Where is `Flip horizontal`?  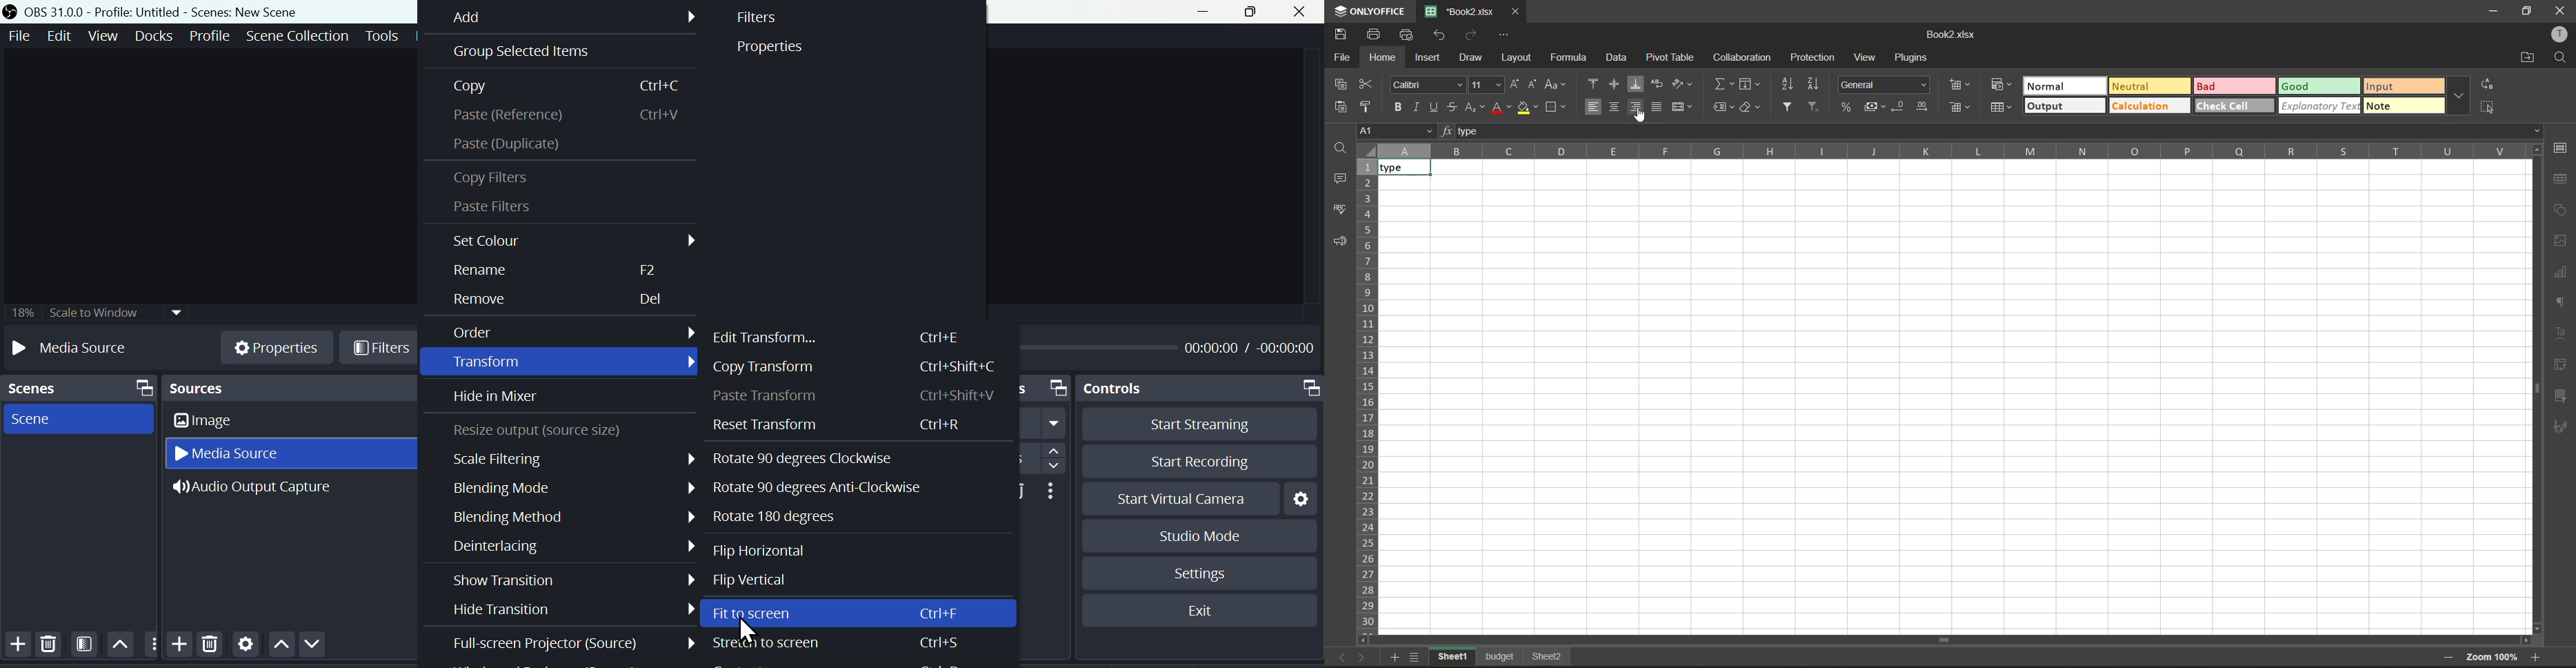 Flip horizontal is located at coordinates (757, 550).